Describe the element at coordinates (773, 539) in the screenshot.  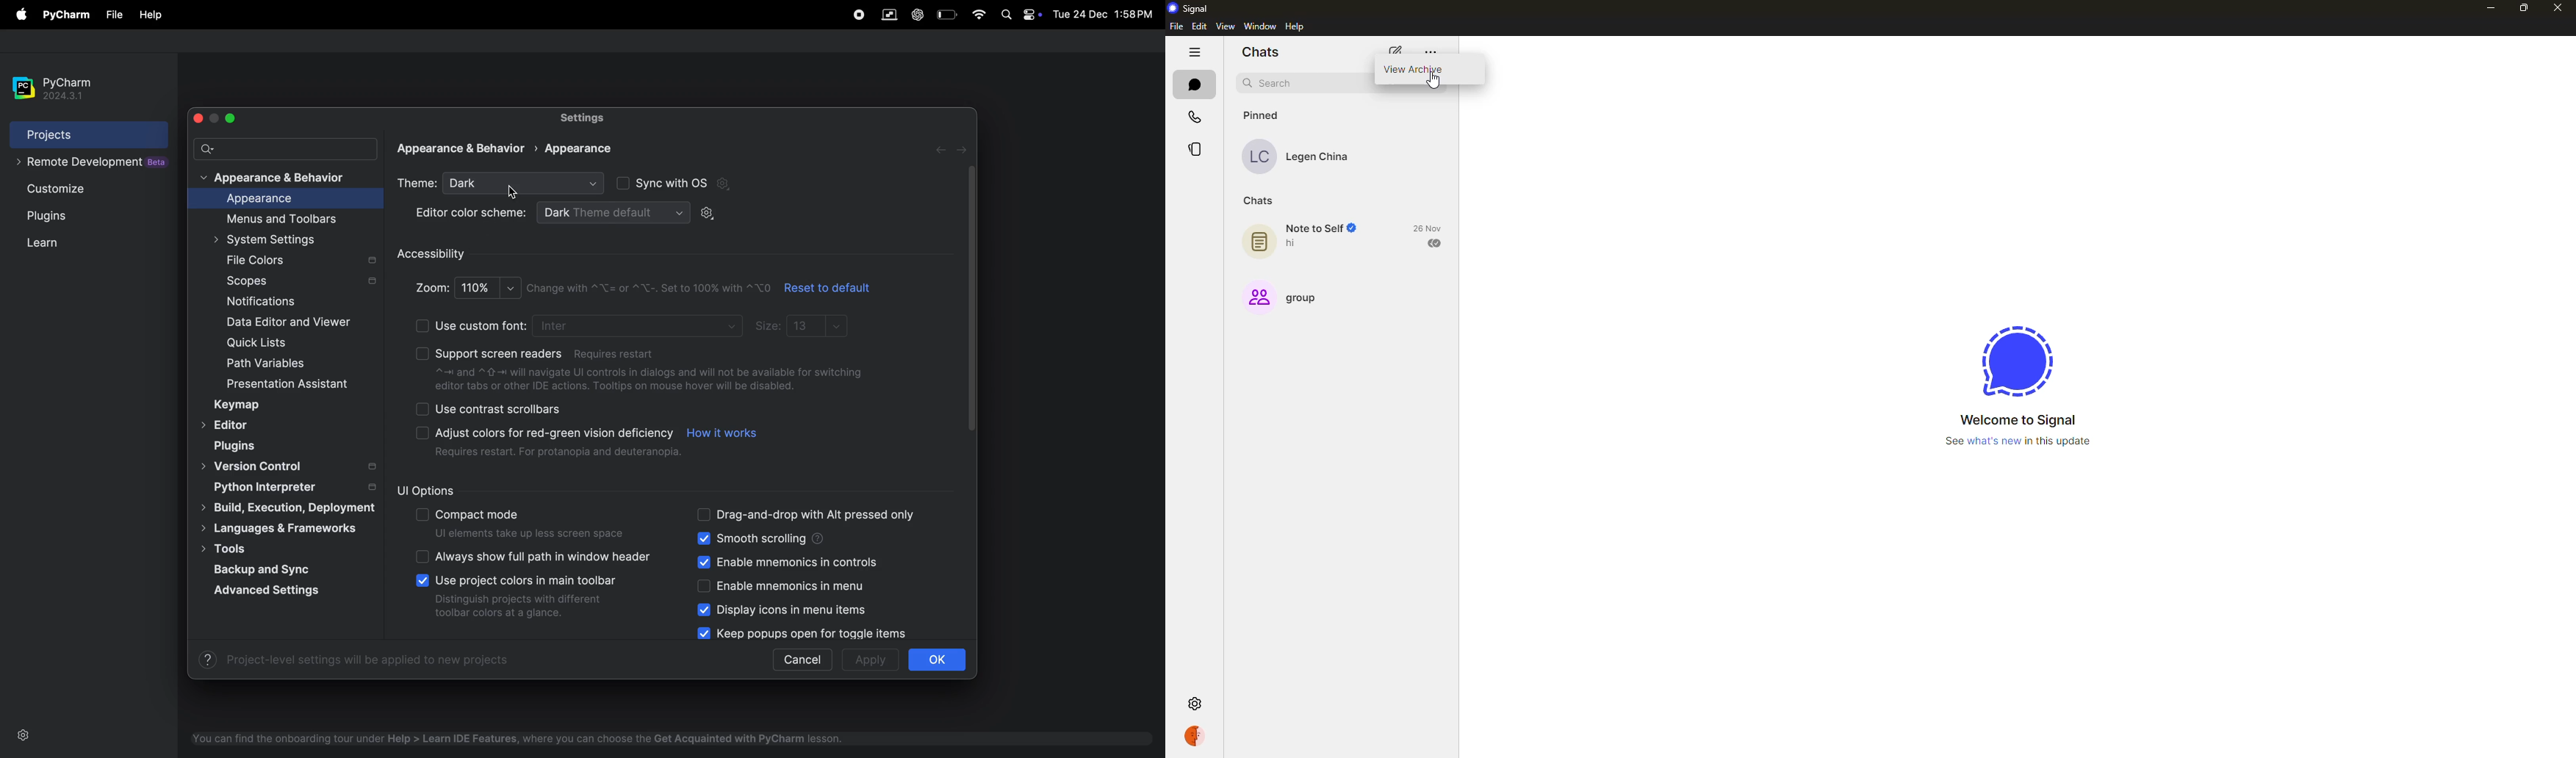
I see `smooth scrolling` at that location.